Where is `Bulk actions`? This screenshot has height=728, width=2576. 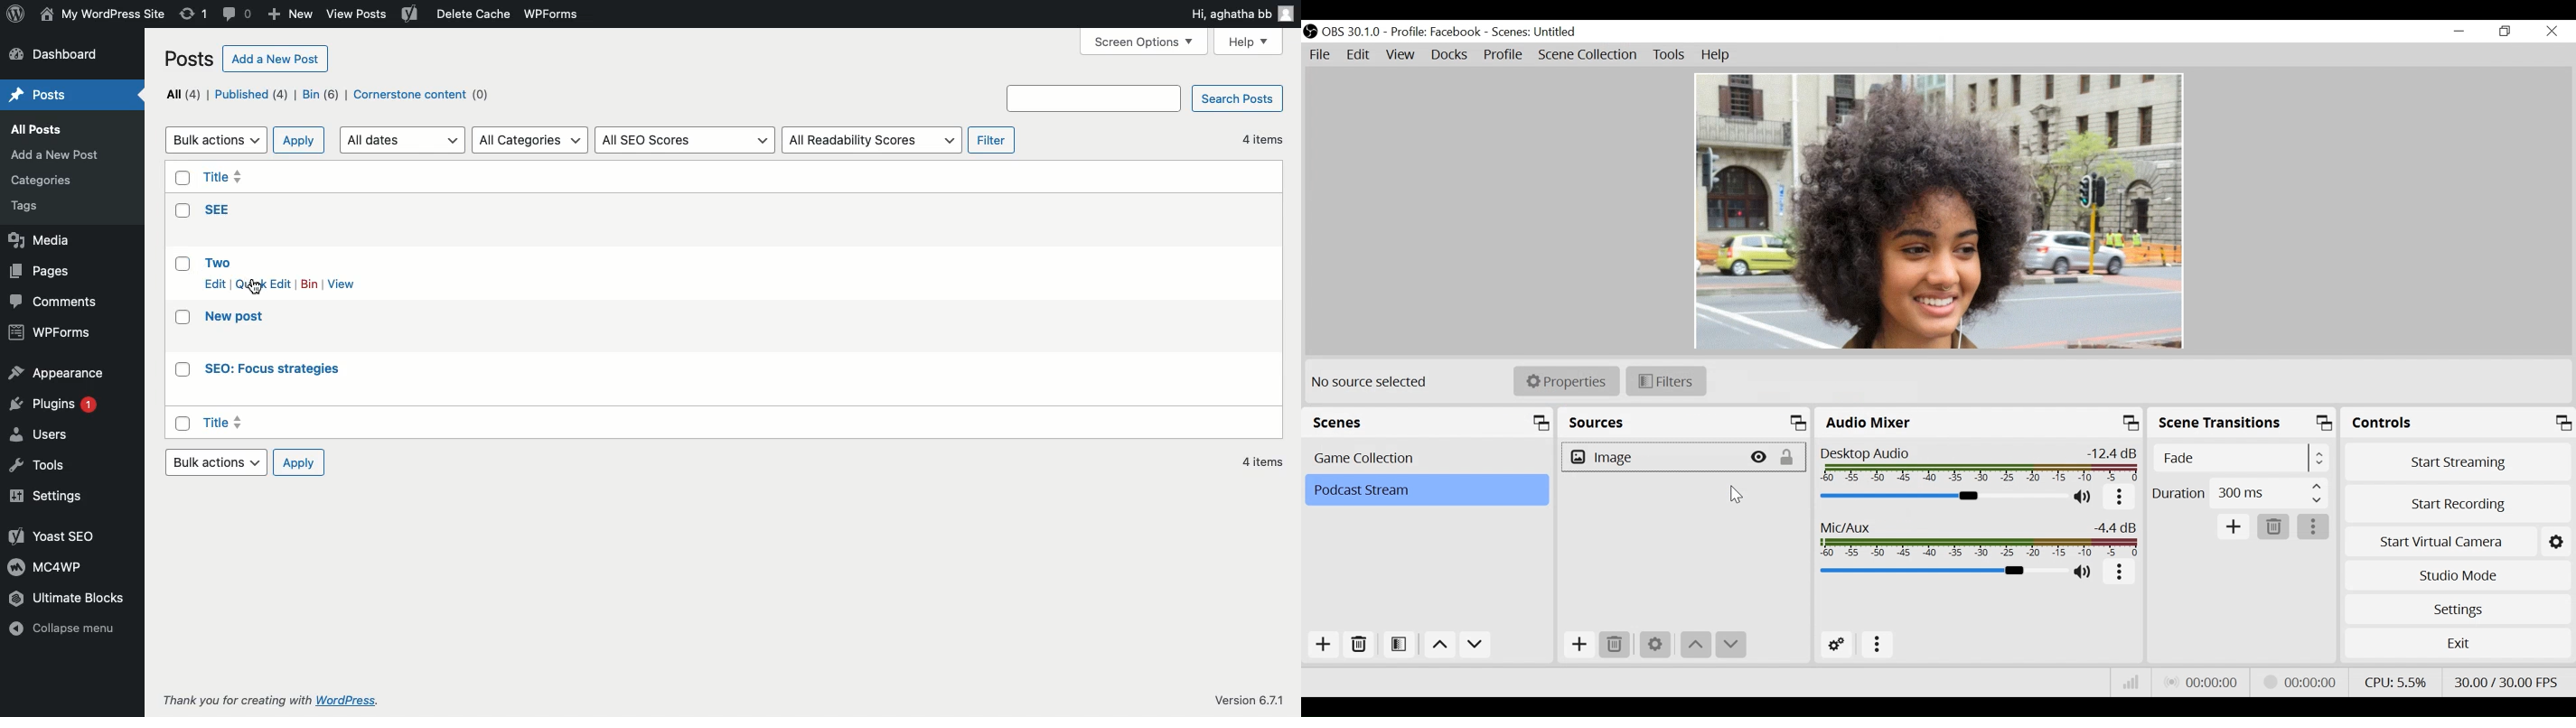
Bulk actions is located at coordinates (216, 140).